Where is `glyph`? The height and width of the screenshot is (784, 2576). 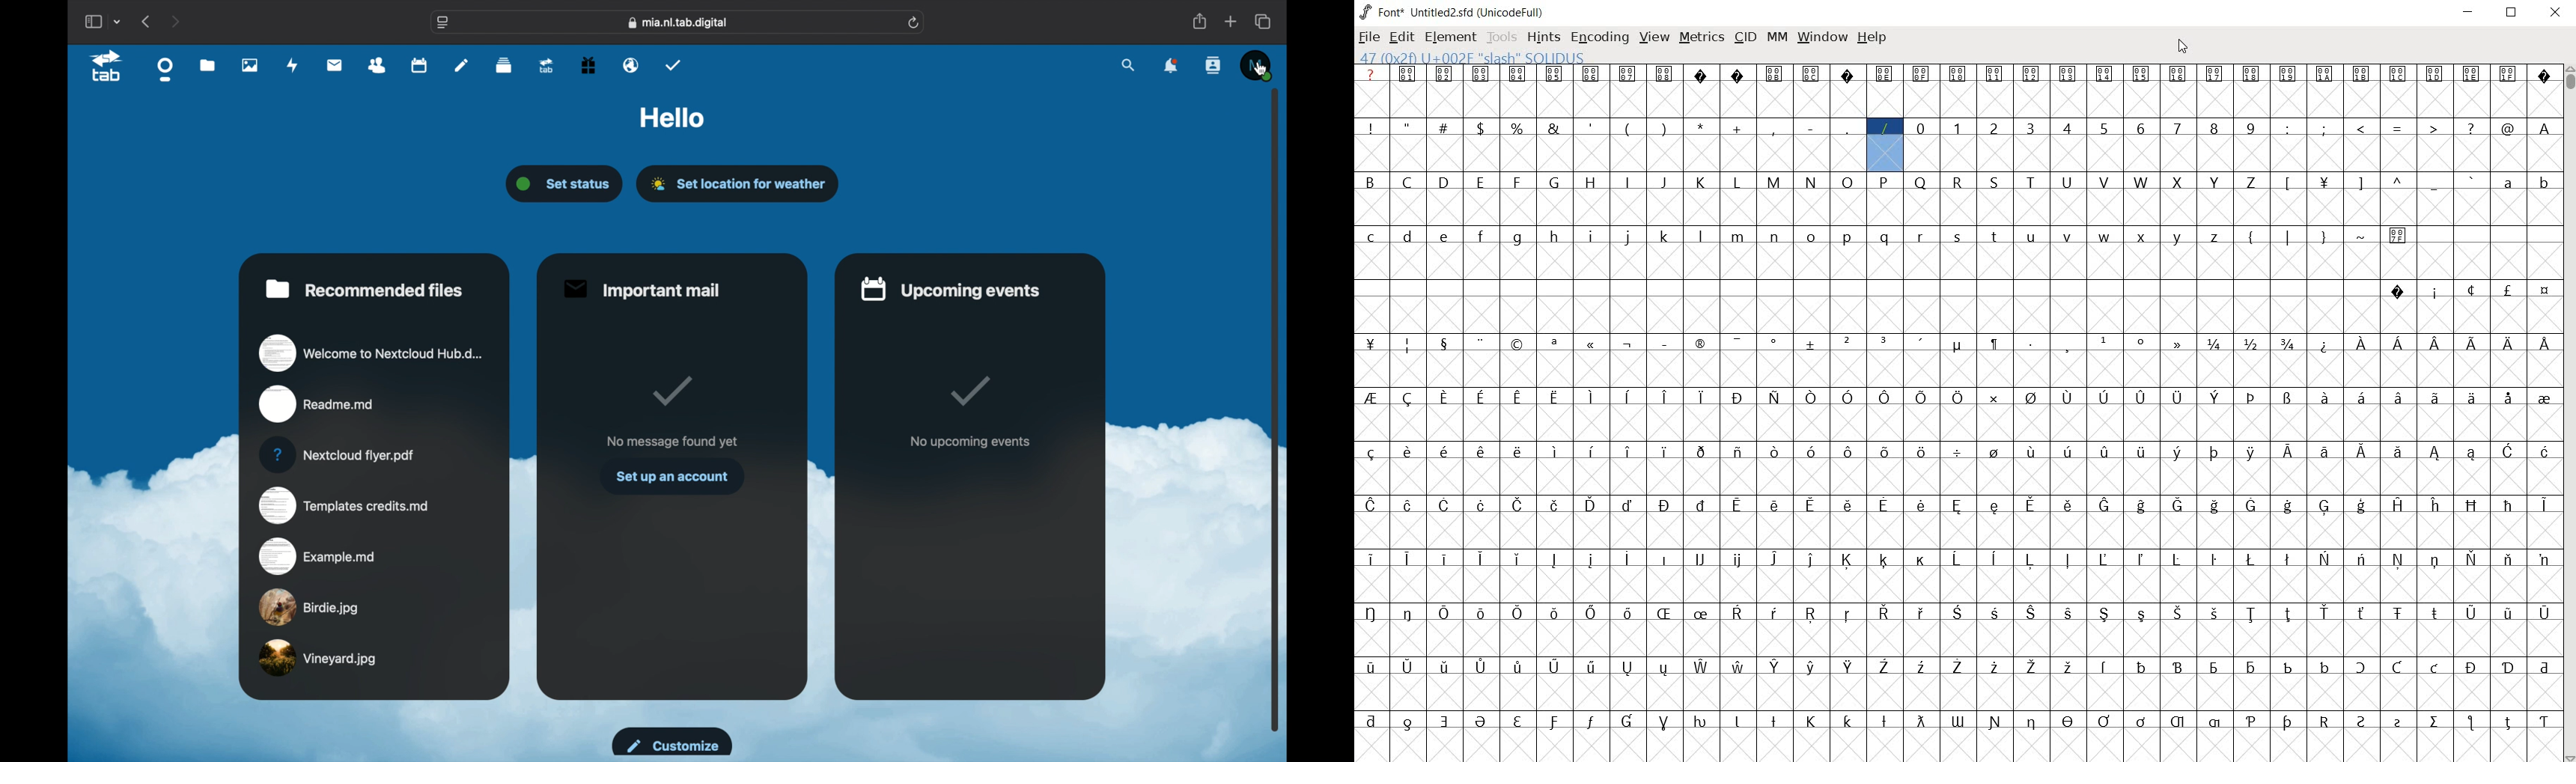 glyph is located at coordinates (2473, 180).